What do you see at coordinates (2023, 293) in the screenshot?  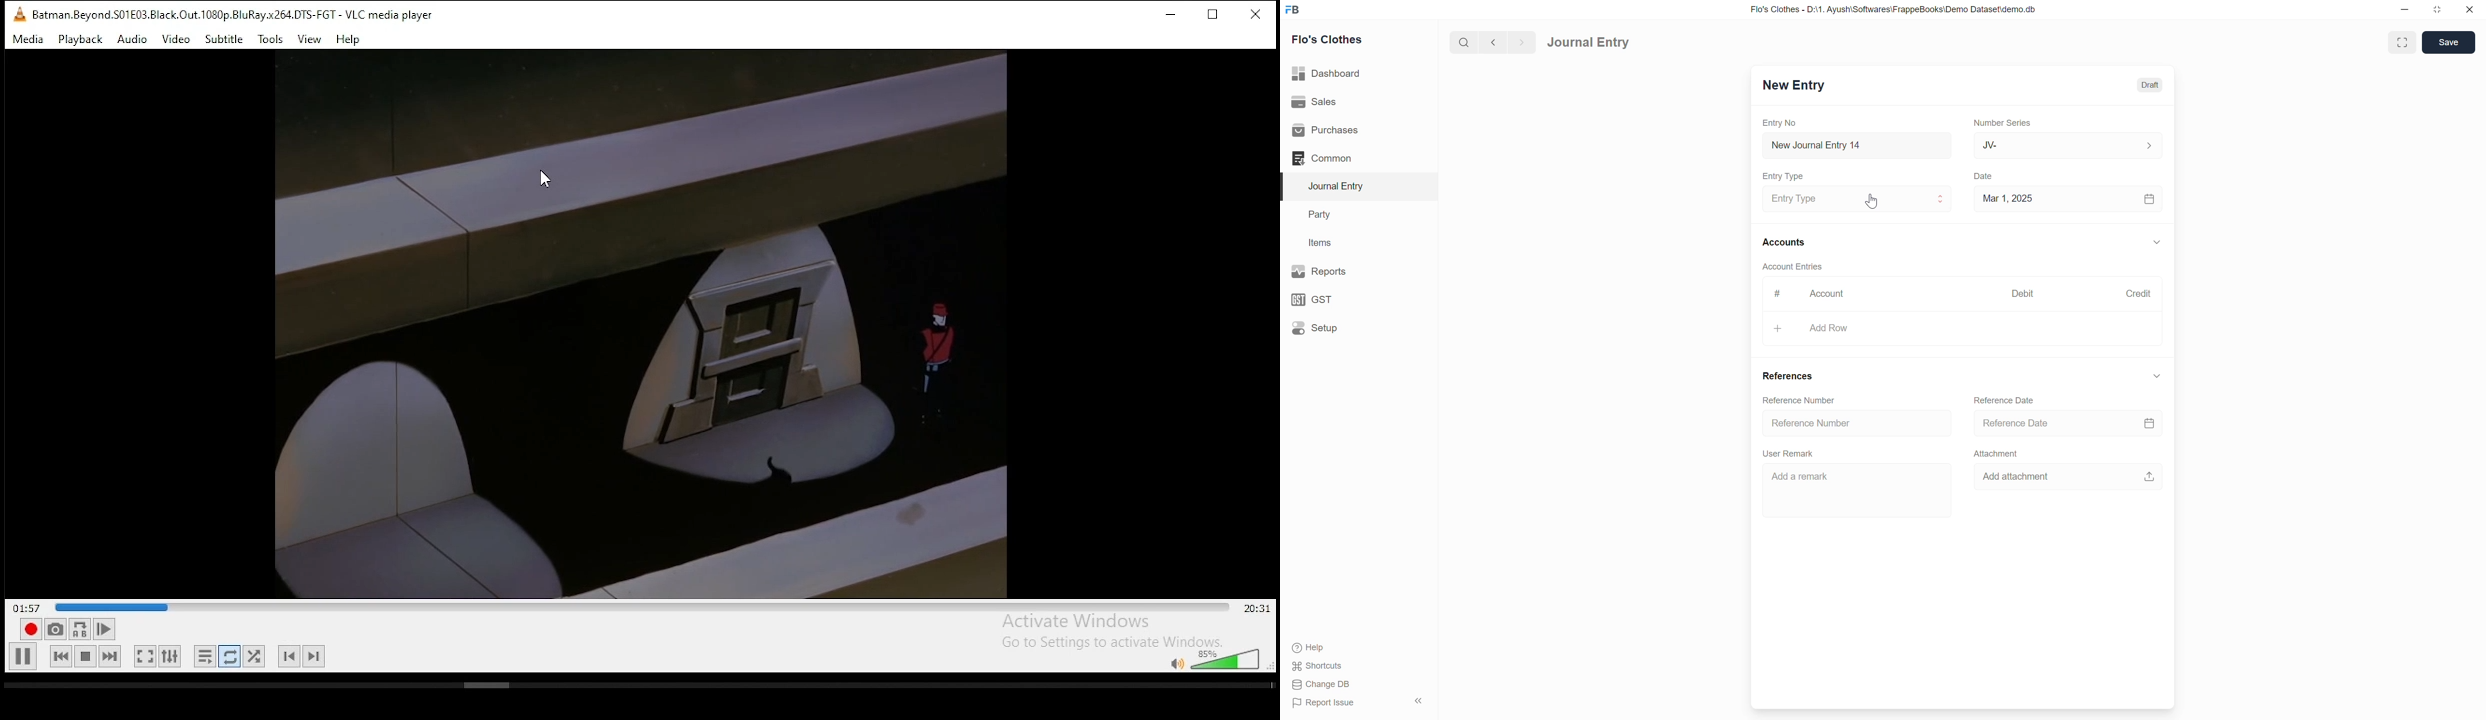 I see `Debit` at bounding box center [2023, 293].